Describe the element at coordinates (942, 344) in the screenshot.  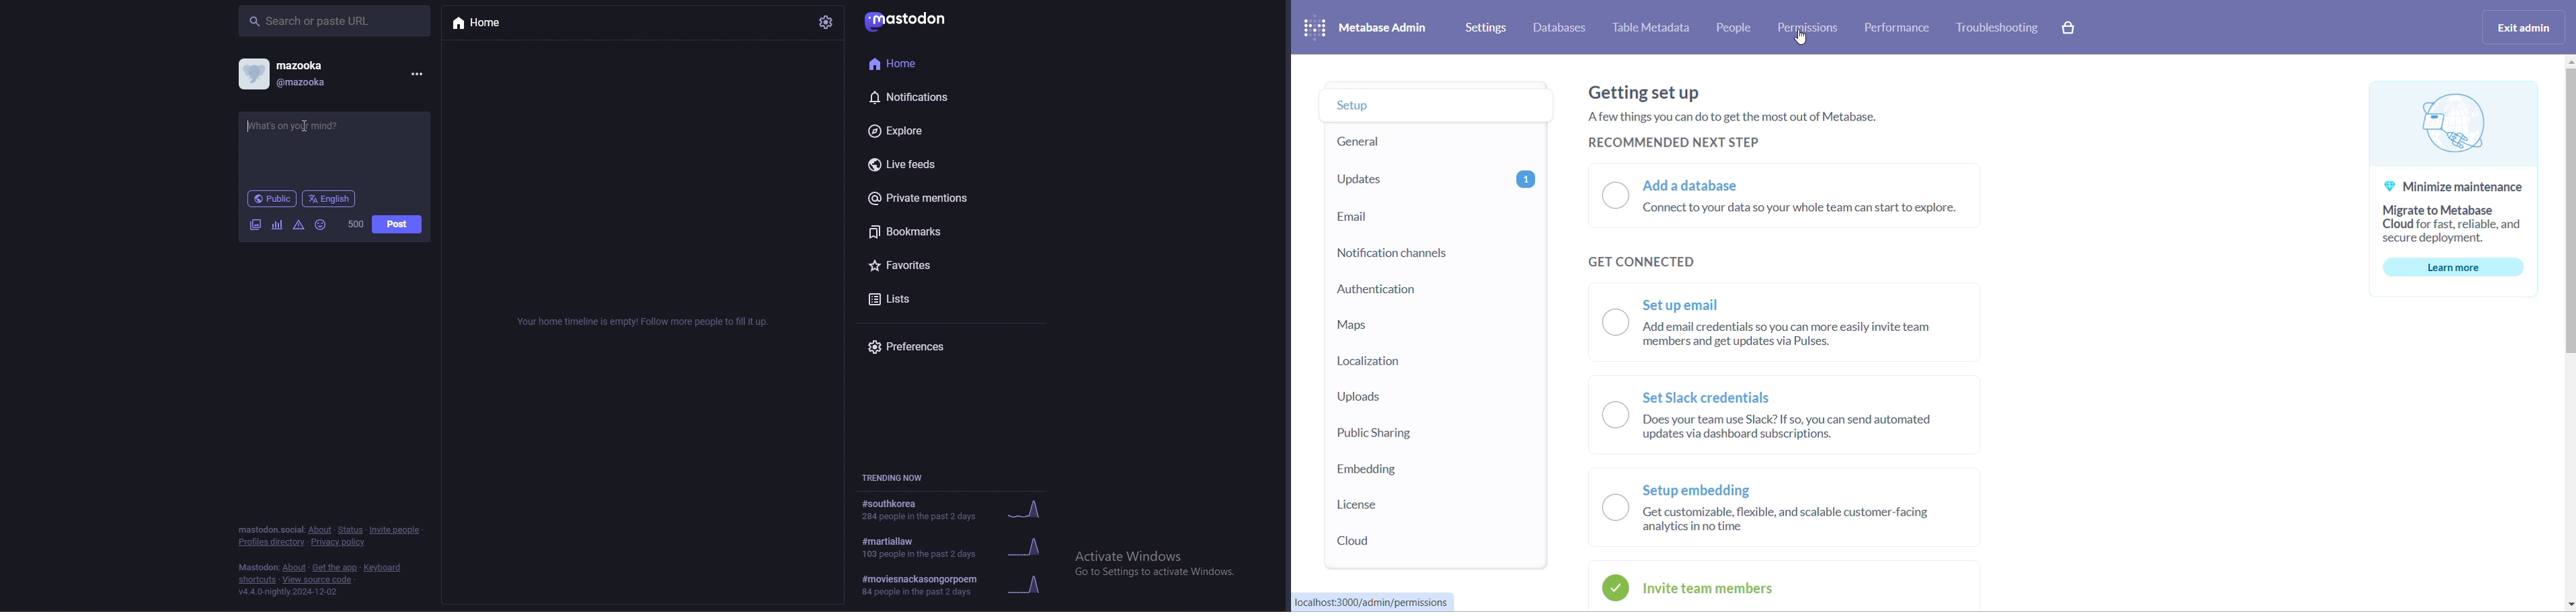
I see `preferences` at that location.